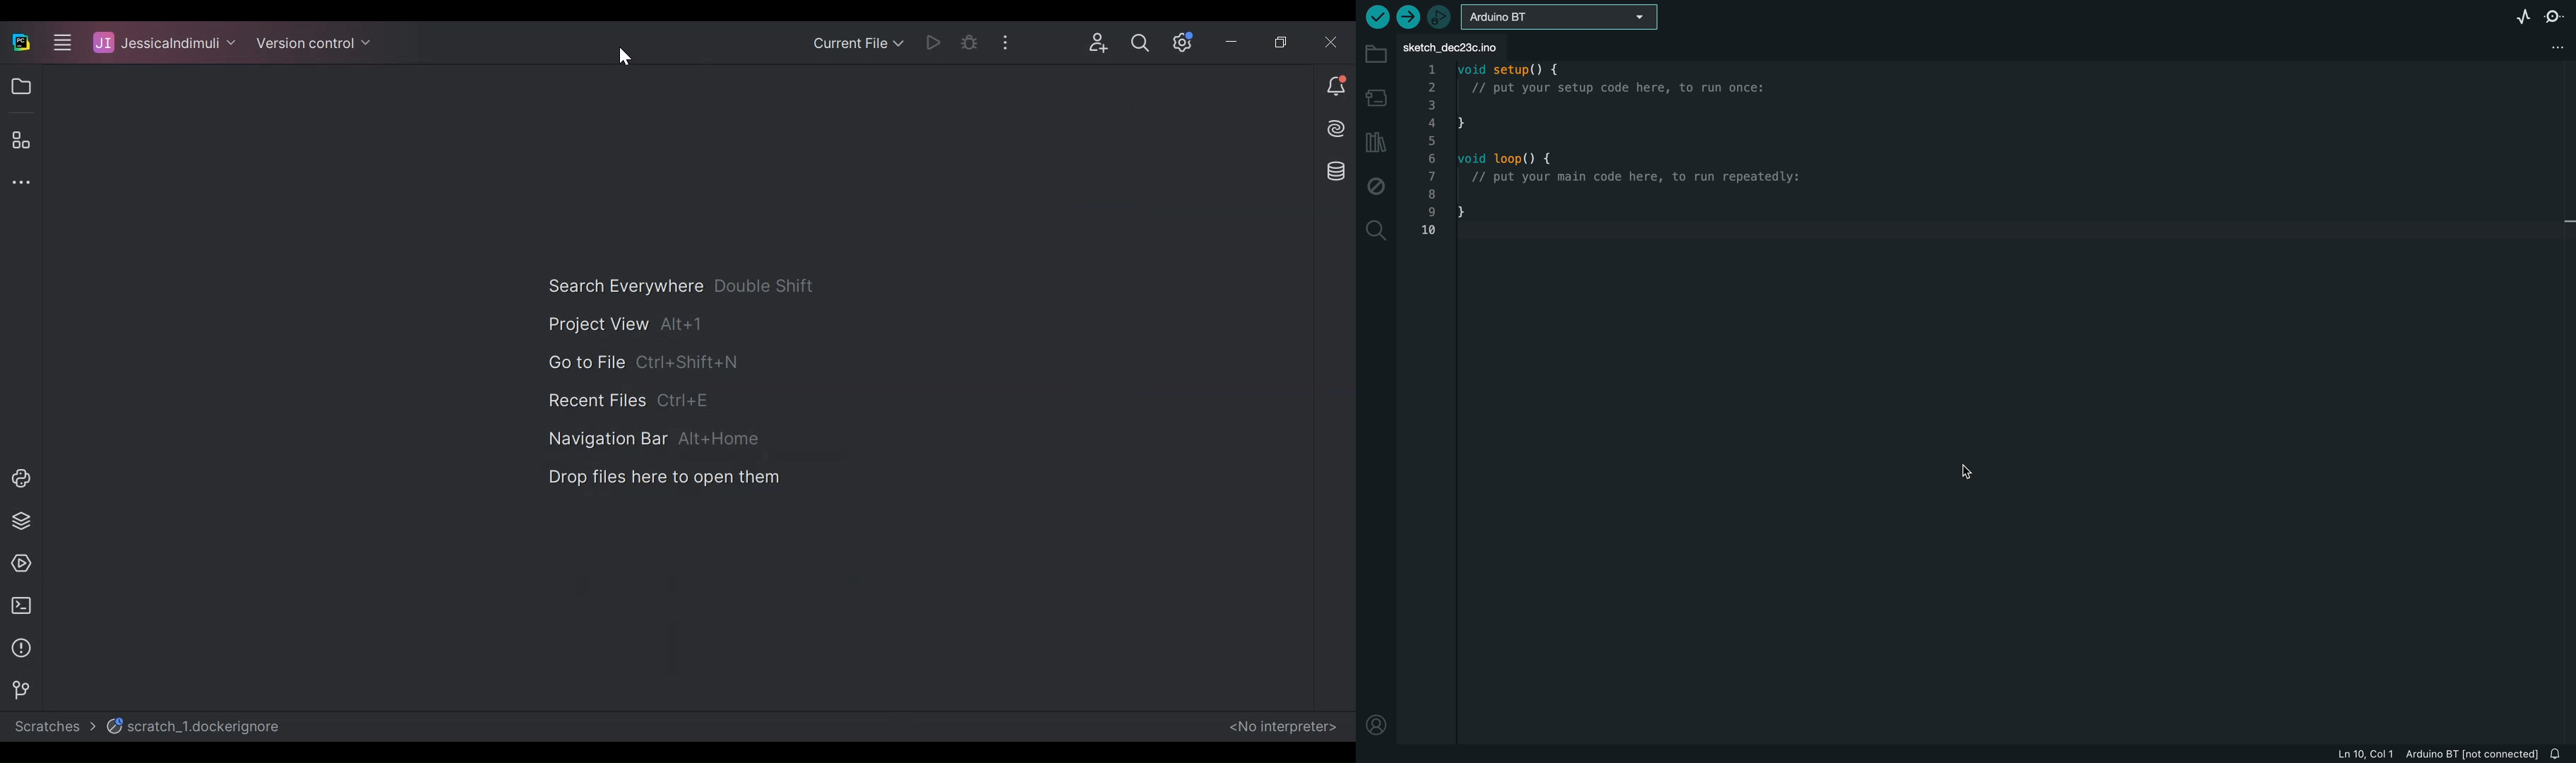 This screenshot has width=2576, height=784. Describe the element at coordinates (683, 285) in the screenshot. I see `Search Everywhere` at that location.